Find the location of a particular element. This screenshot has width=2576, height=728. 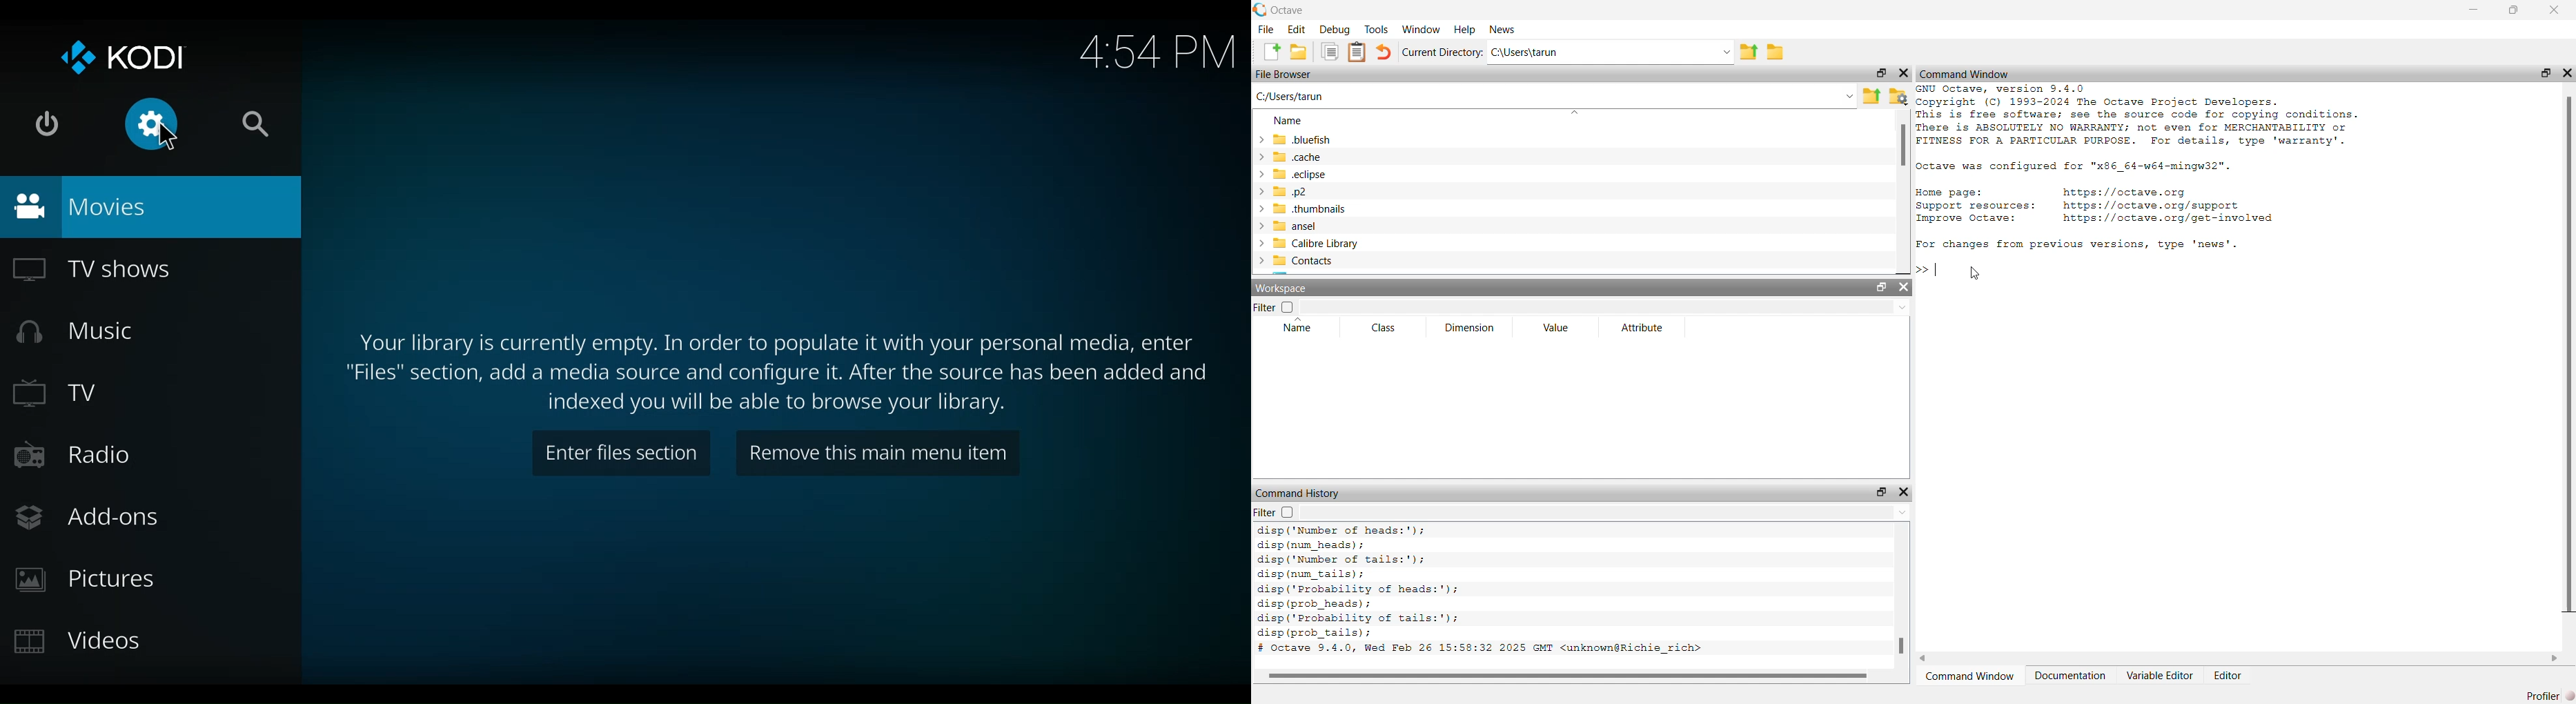

Music is located at coordinates (76, 334).